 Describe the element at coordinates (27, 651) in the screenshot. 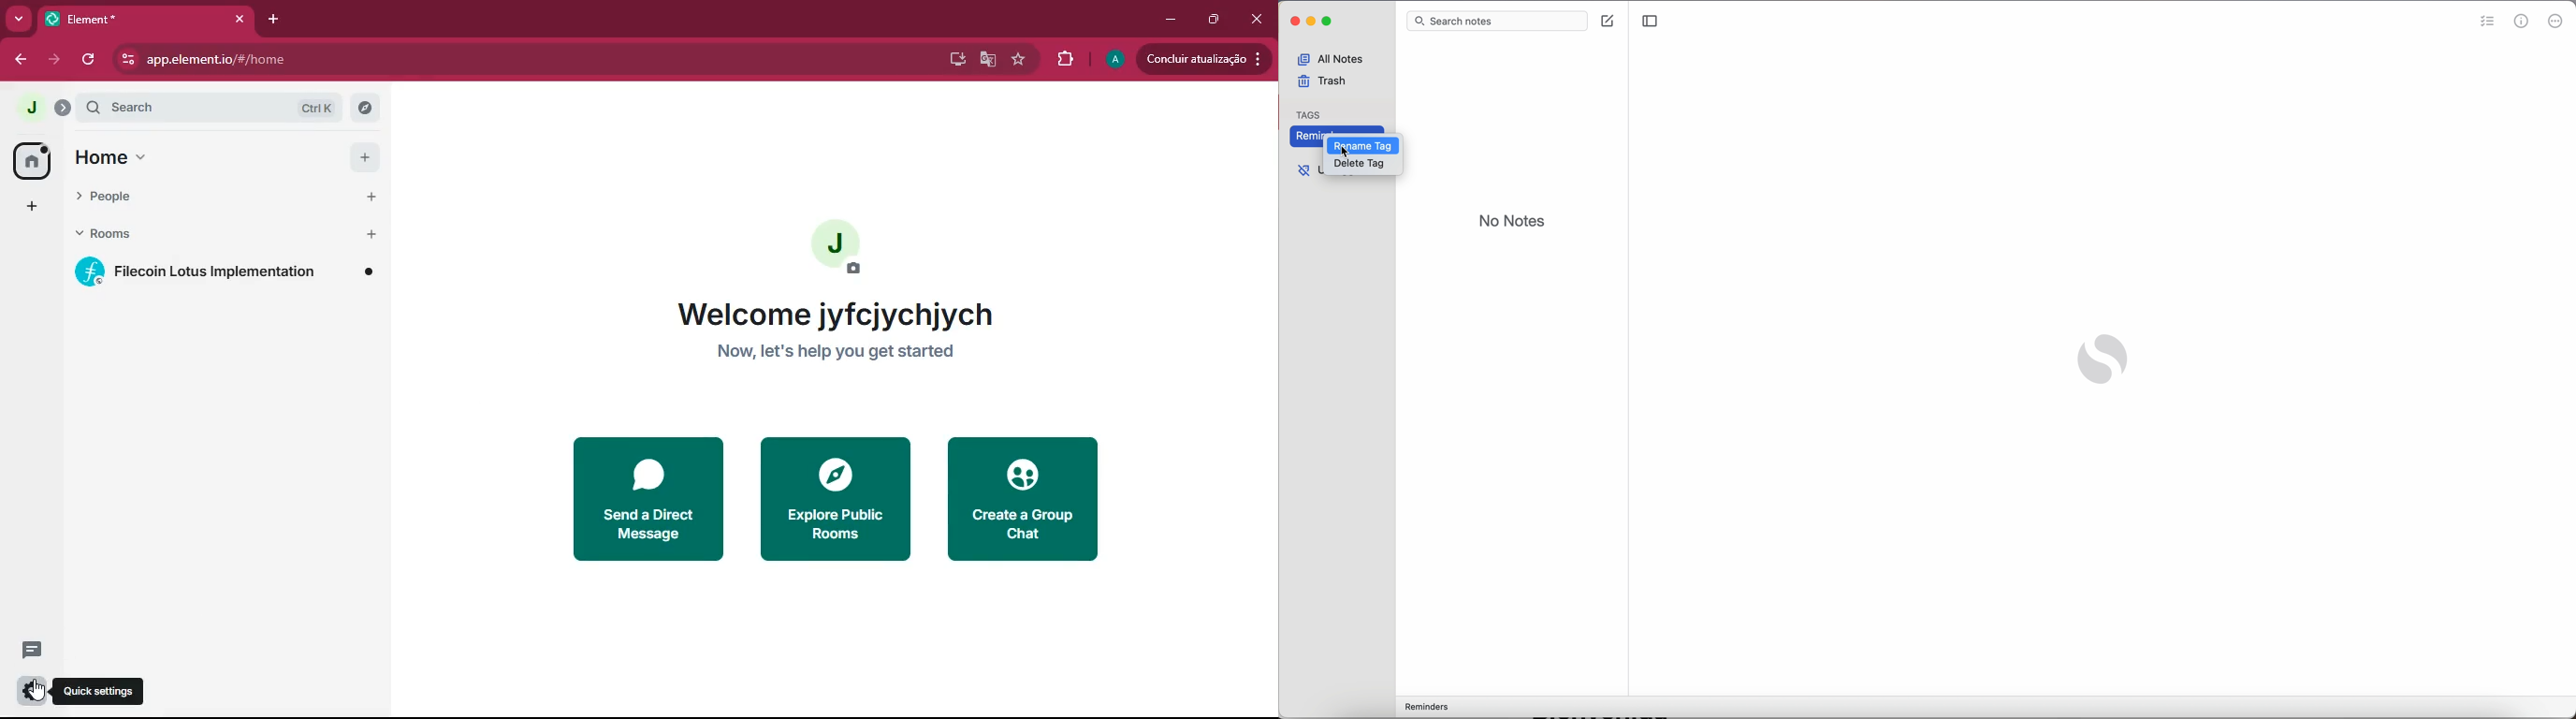

I see `message` at that location.